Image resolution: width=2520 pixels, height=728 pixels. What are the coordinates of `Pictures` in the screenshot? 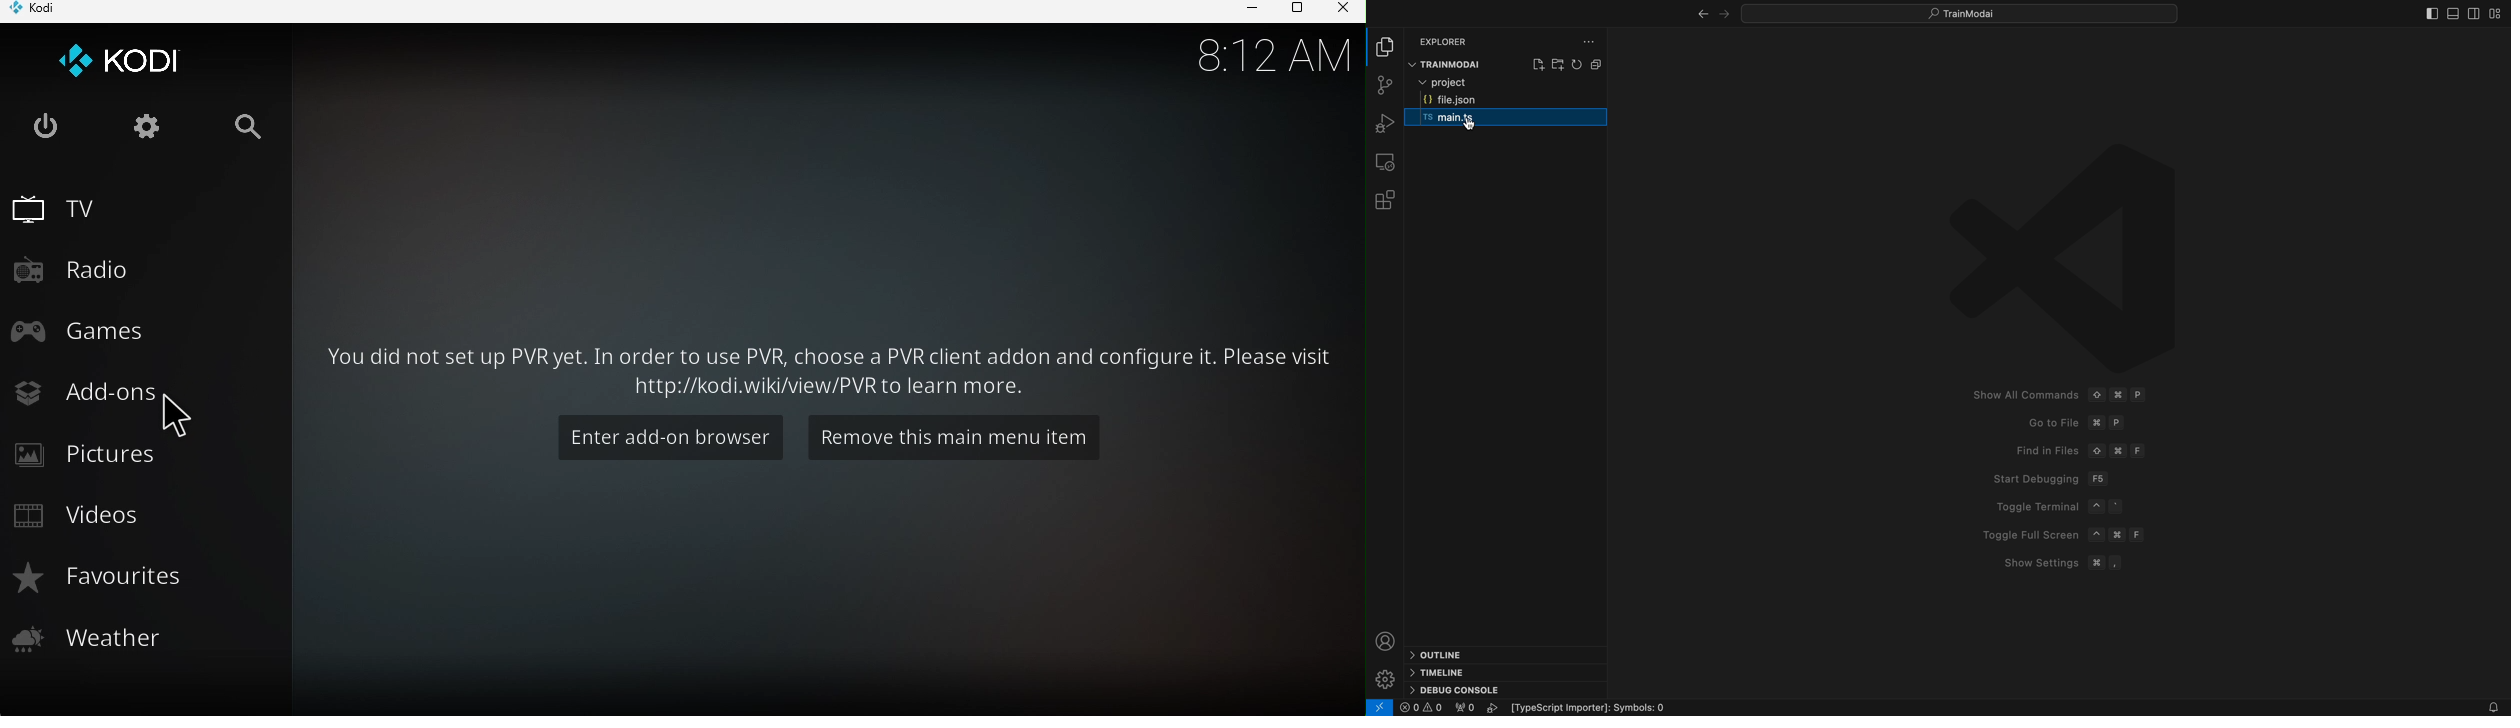 It's located at (98, 454).